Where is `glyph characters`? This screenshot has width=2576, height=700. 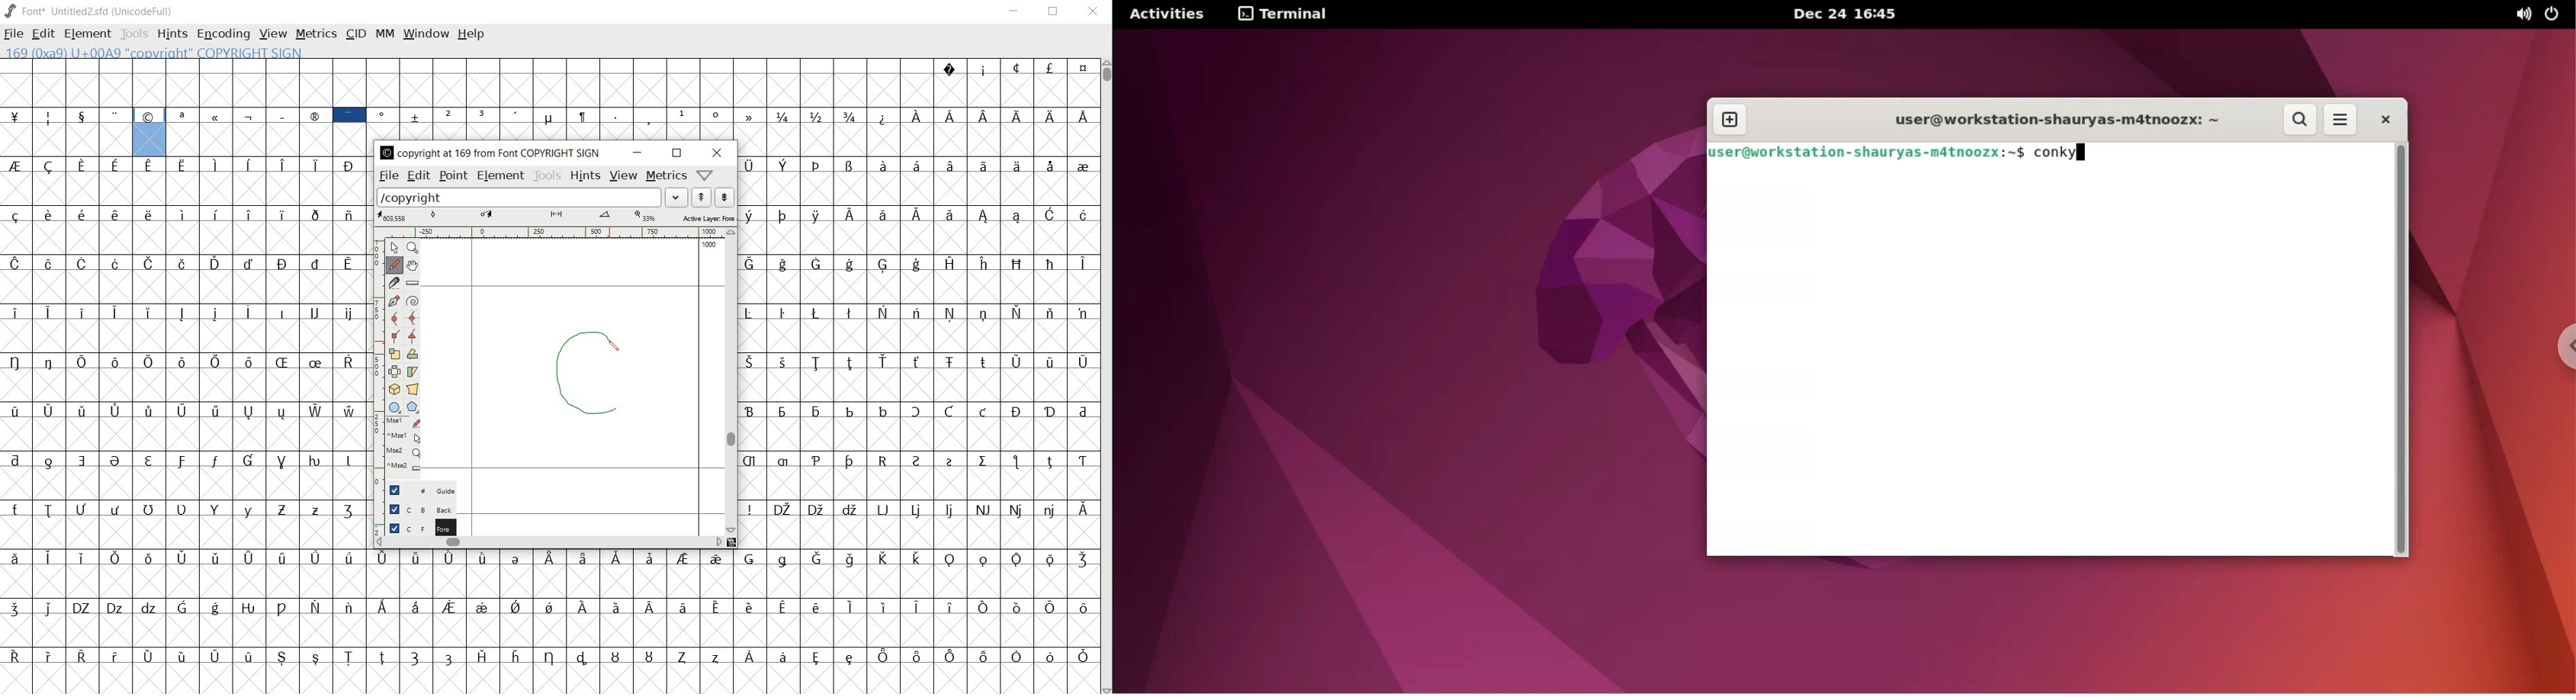
glyph characters is located at coordinates (733, 620).